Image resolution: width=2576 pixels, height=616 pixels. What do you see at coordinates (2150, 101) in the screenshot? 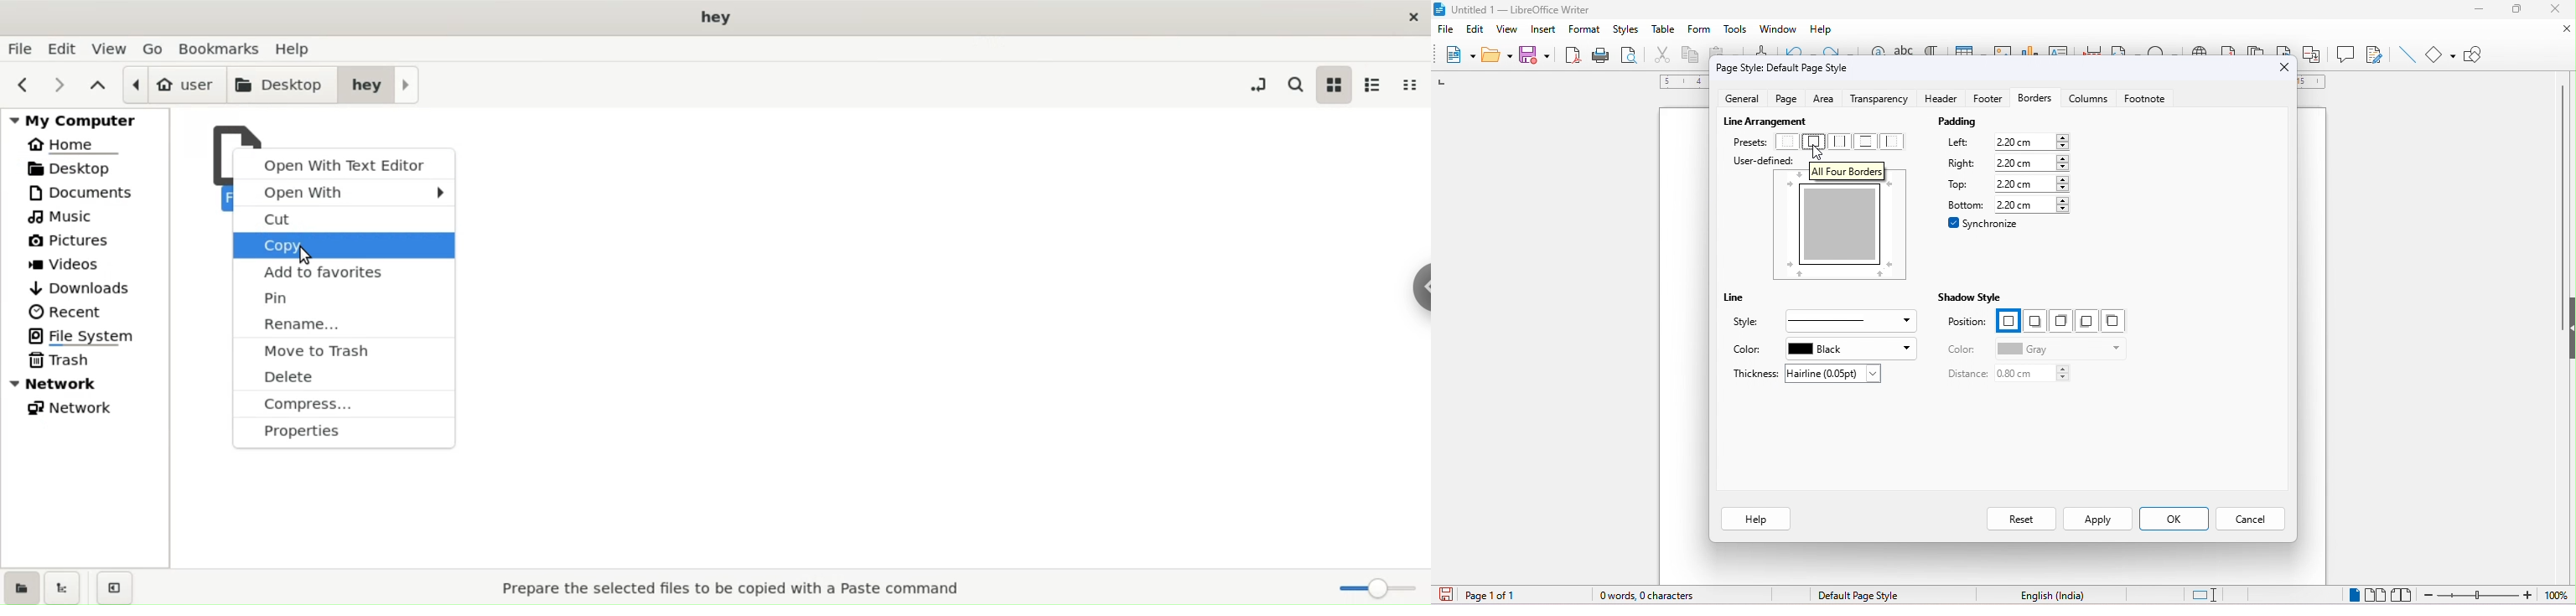
I see `footnote` at bounding box center [2150, 101].